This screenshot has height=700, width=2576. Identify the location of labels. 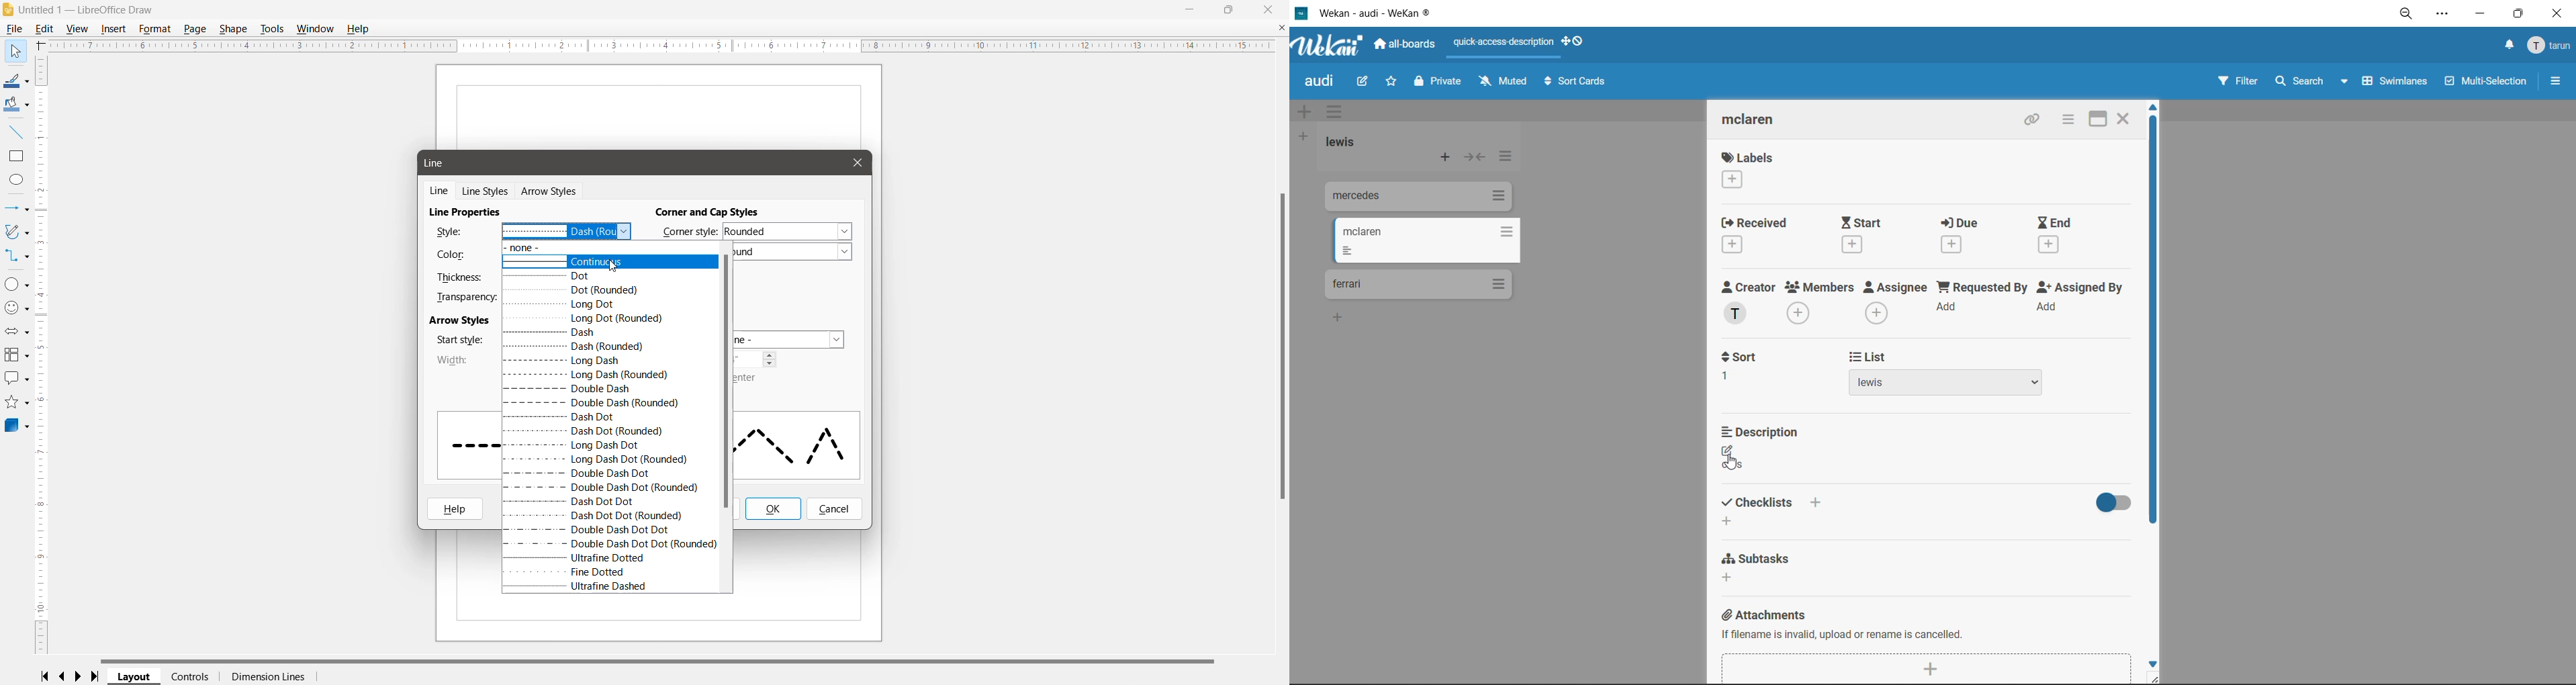
(1748, 170).